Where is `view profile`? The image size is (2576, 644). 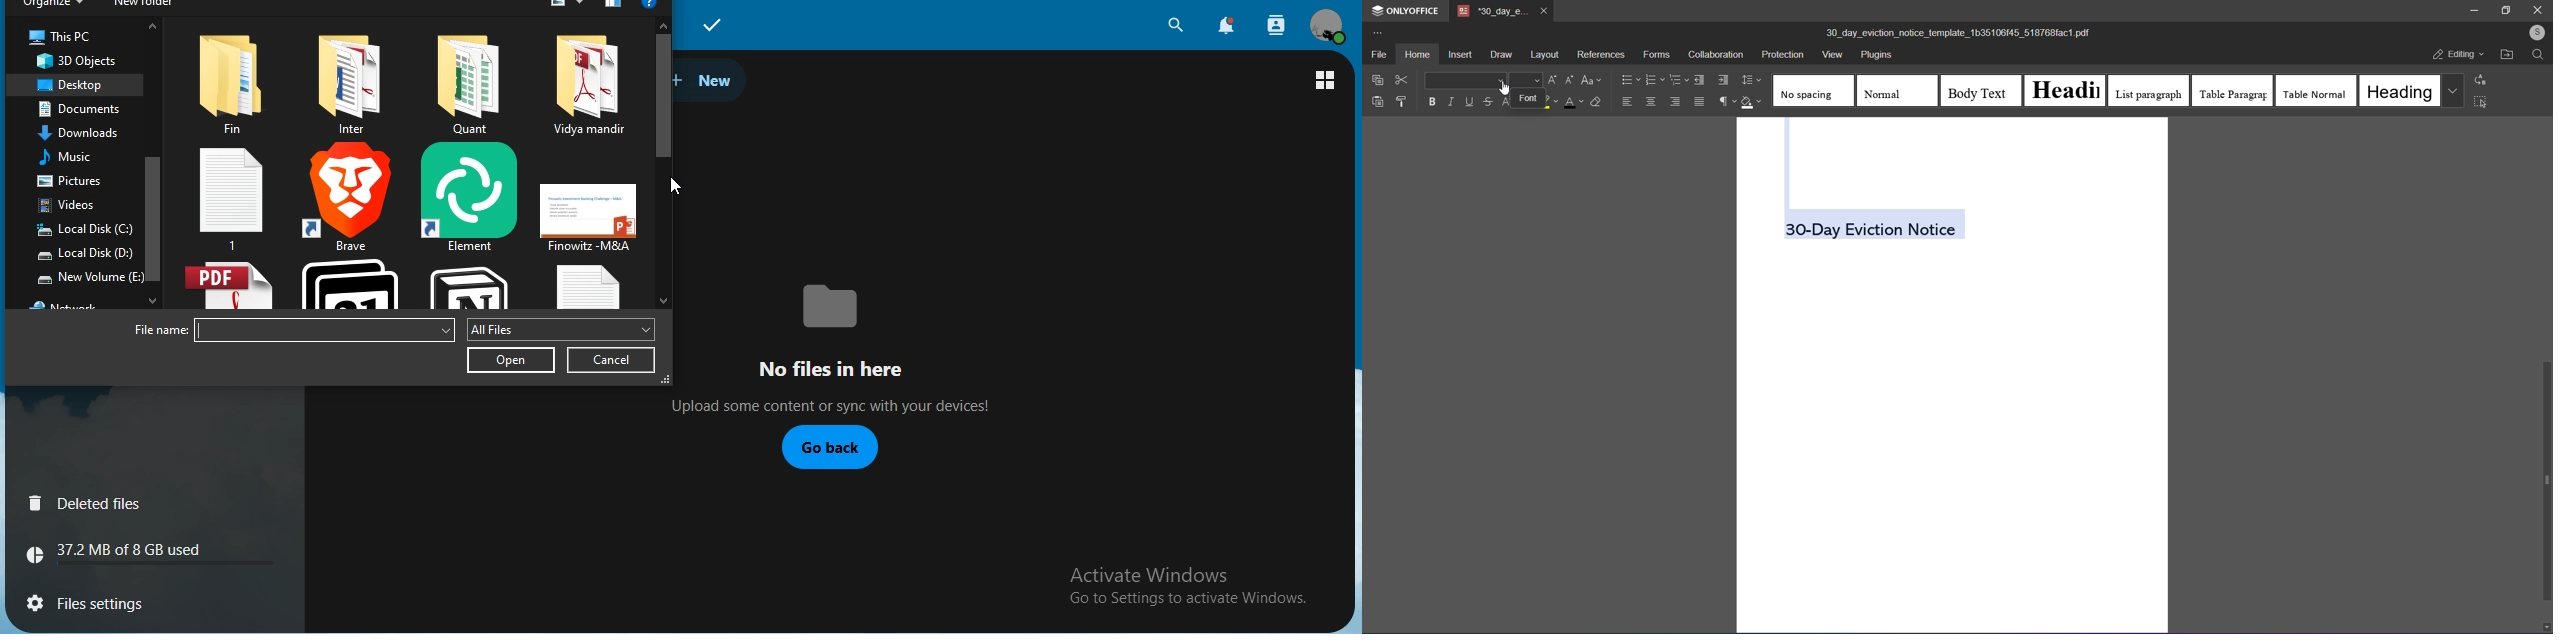
view profile is located at coordinates (1327, 26).